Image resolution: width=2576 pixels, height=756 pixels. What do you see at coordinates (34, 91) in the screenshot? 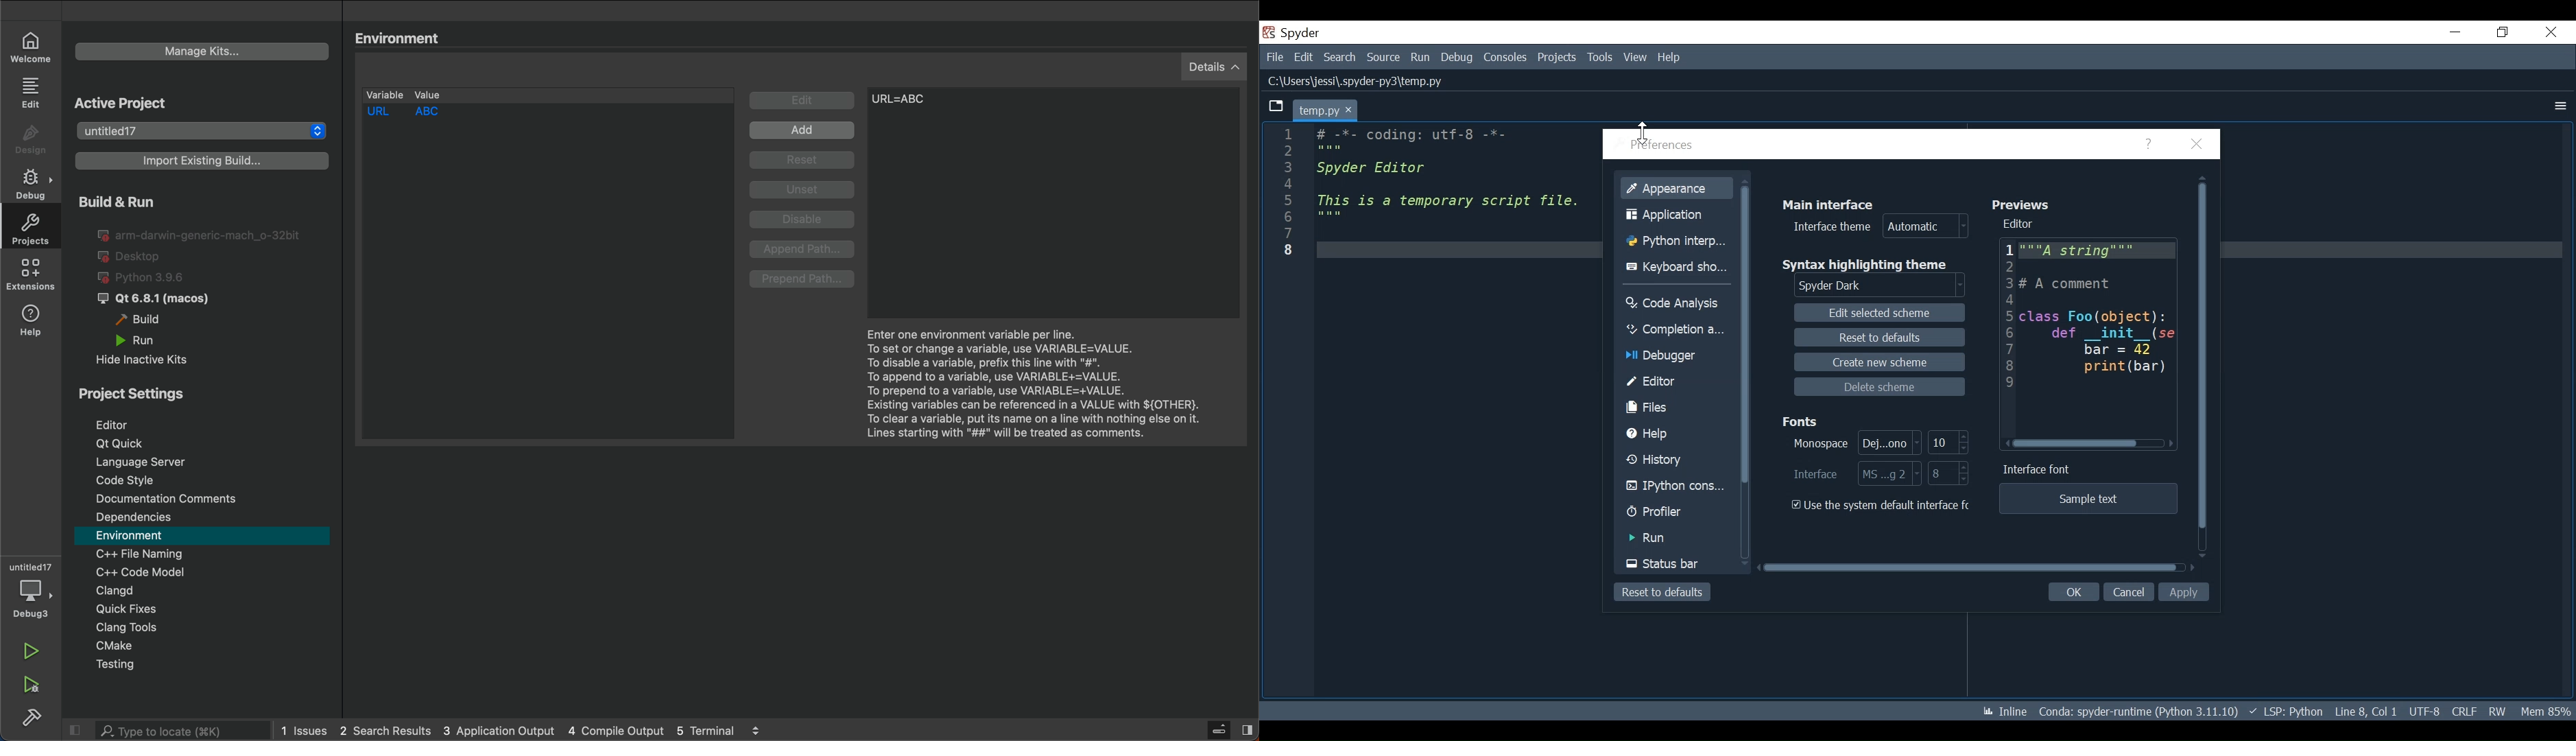
I see `edit` at bounding box center [34, 91].